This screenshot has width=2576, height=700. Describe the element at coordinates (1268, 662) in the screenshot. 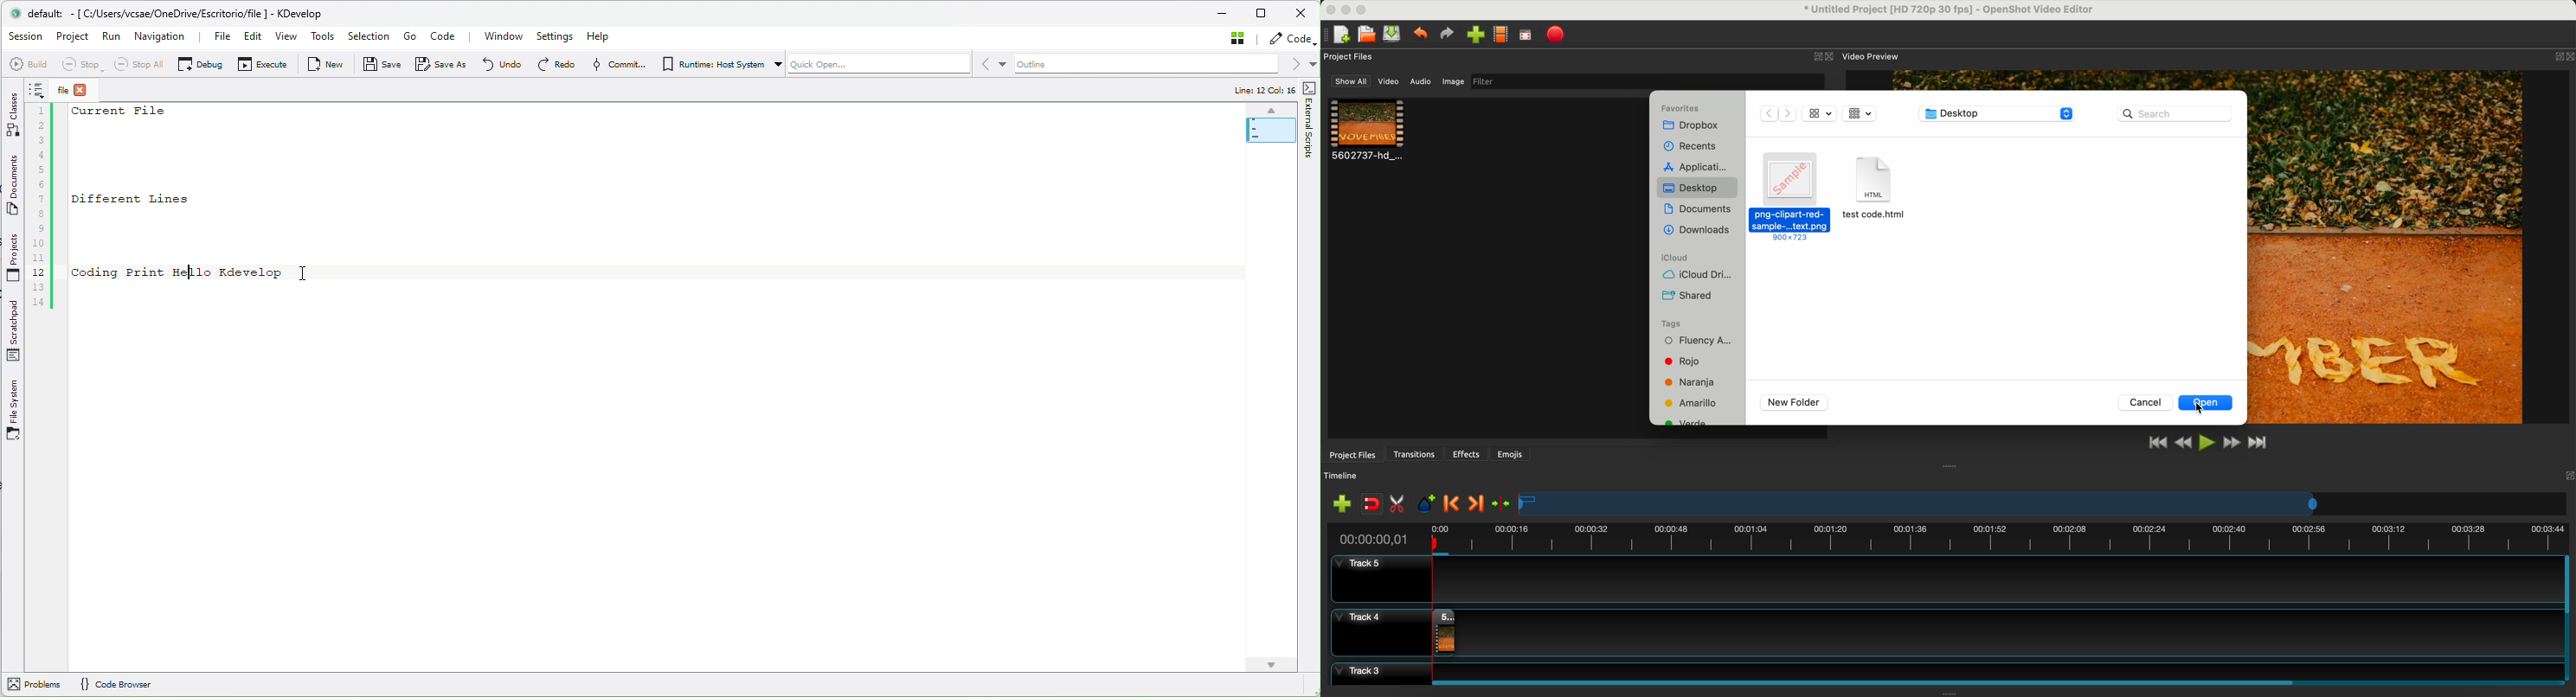

I see `Scroll Arrow` at that location.